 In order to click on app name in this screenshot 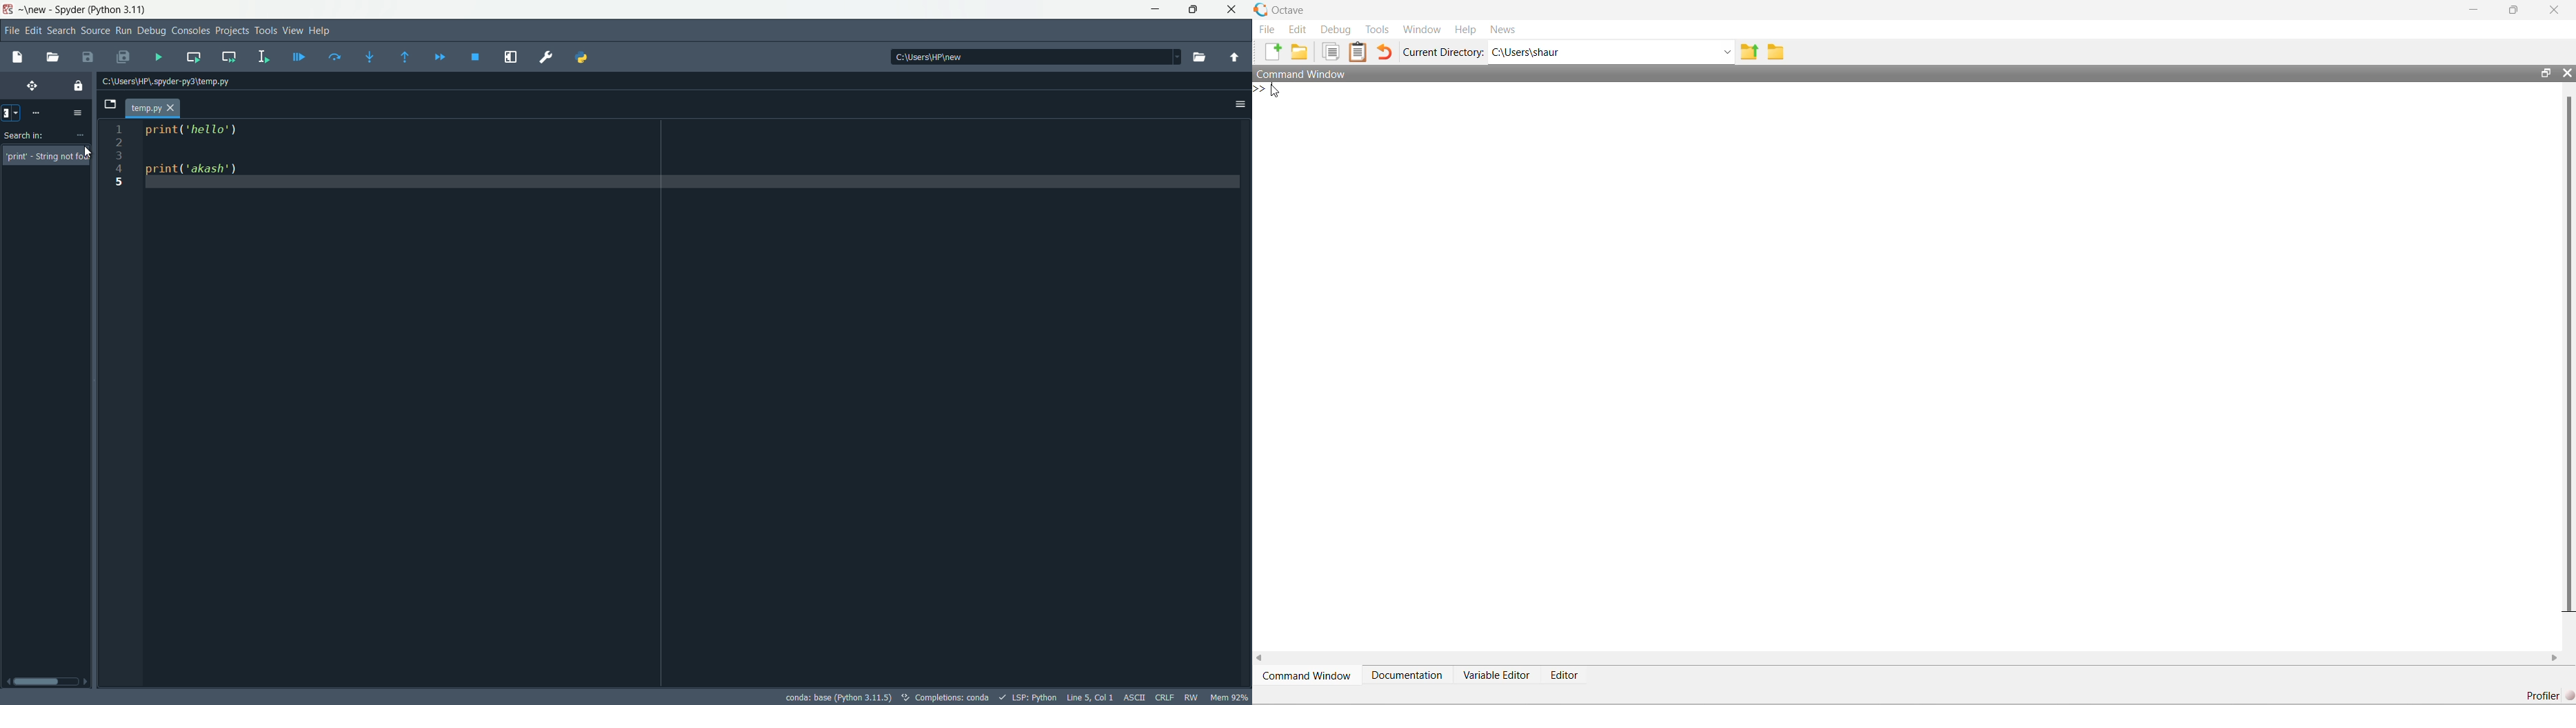, I will do `click(69, 10)`.